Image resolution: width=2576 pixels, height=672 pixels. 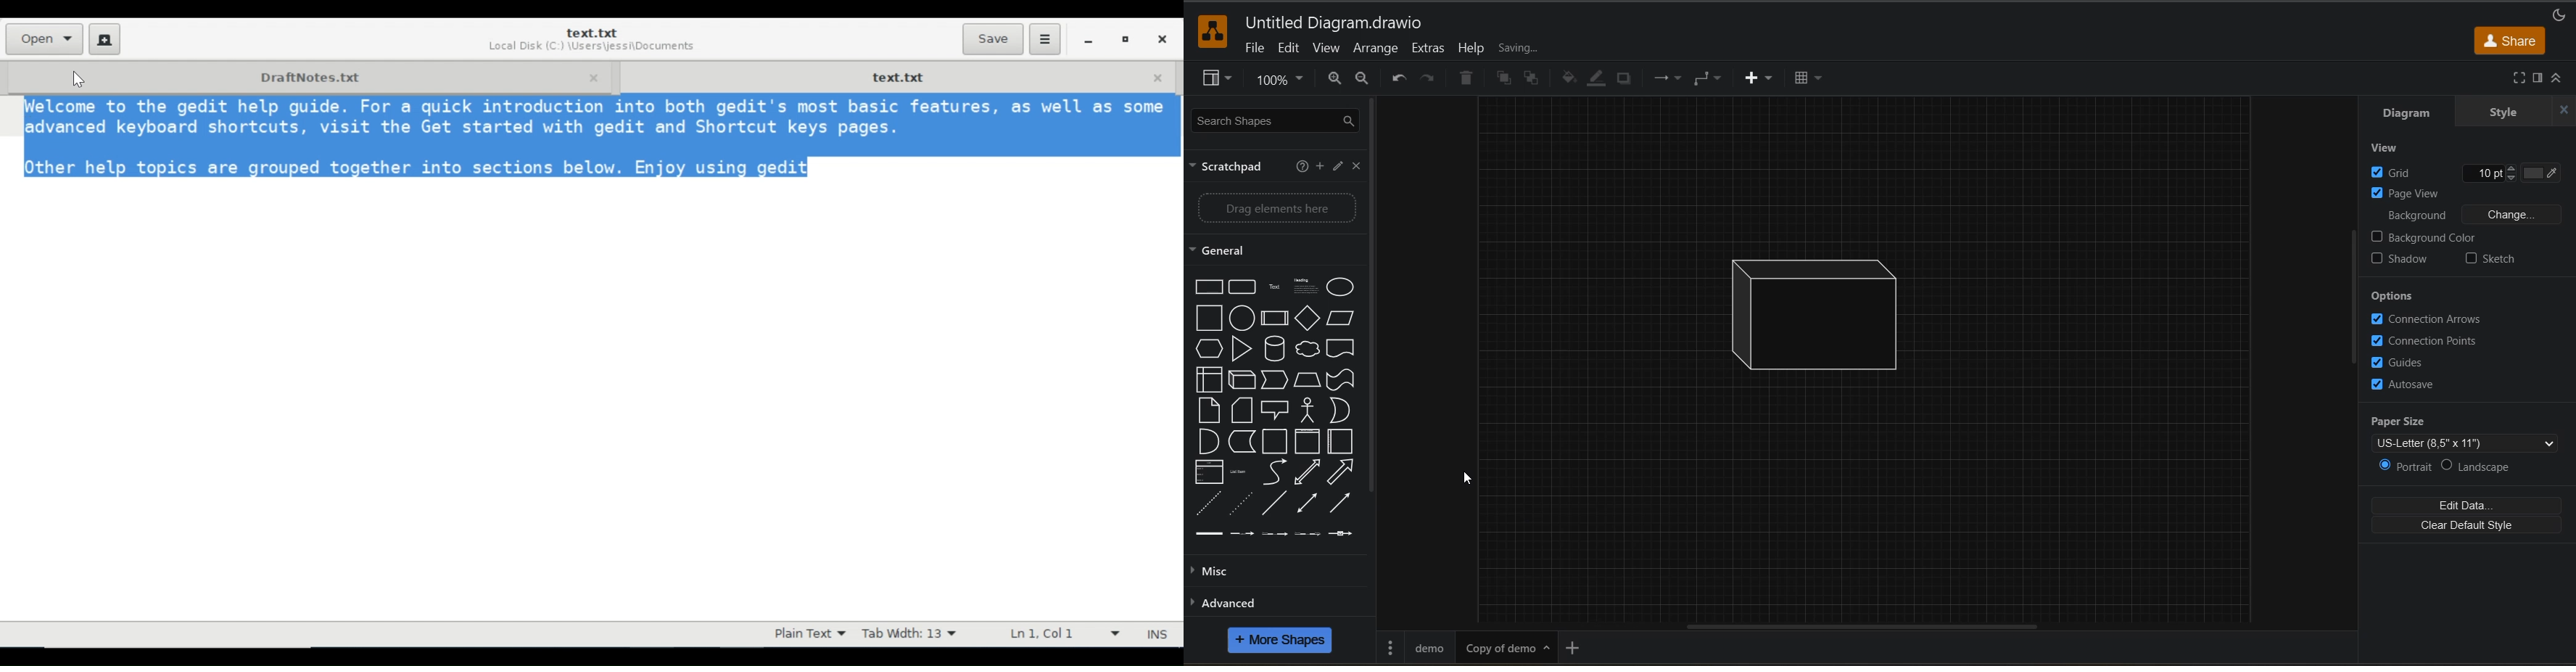 I want to click on add, so click(x=1319, y=167).